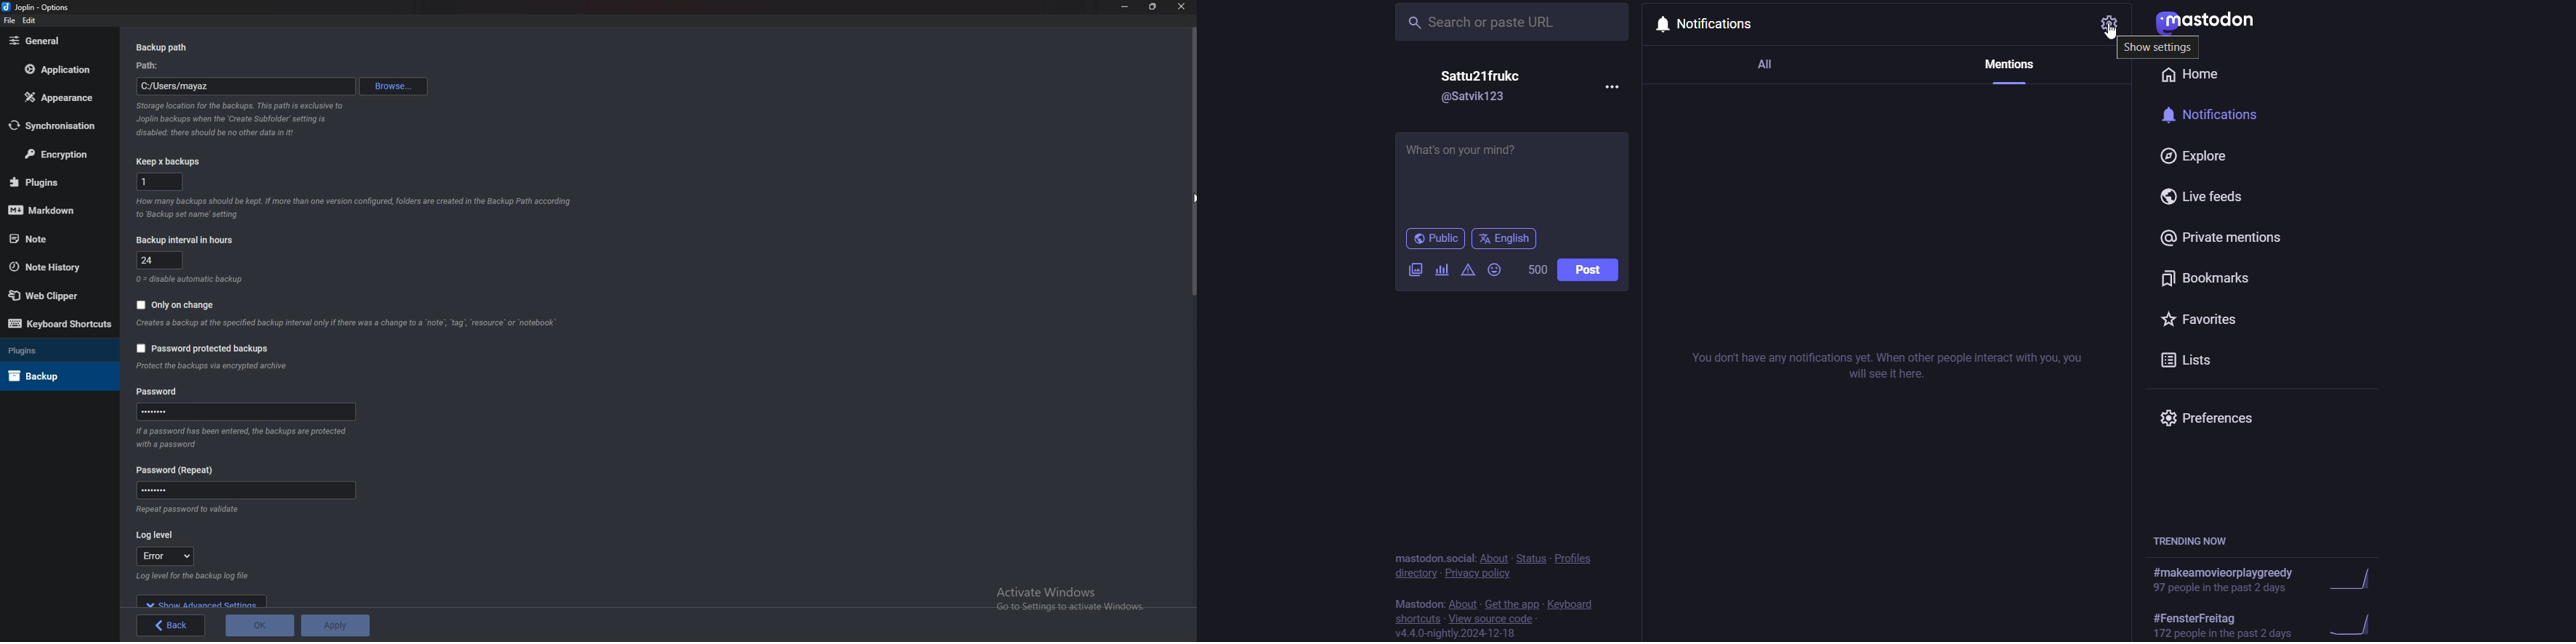 The width and height of the screenshot is (2576, 644). Describe the element at coordinates (1476, 100) in the screenshot. I see `@Satvik123` at that location.